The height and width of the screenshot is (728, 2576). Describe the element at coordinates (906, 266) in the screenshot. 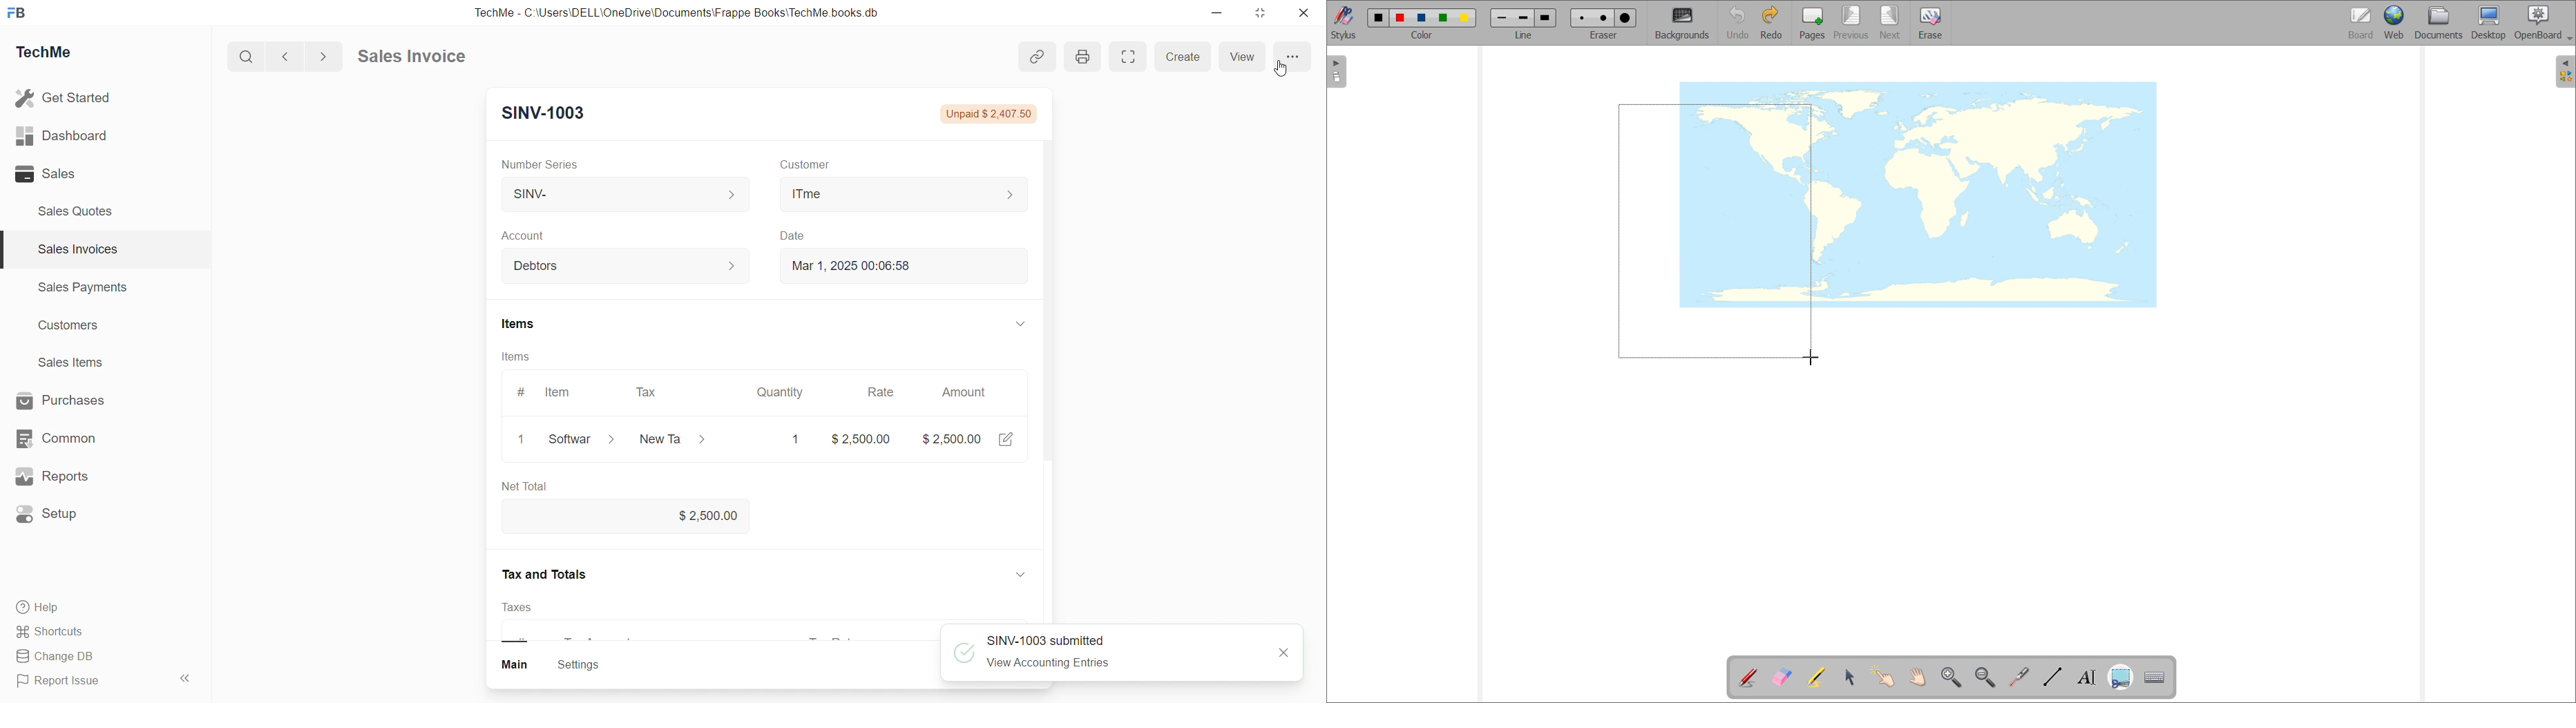

I see `Mar 1, 2025 00:06:58 =)` at that location.